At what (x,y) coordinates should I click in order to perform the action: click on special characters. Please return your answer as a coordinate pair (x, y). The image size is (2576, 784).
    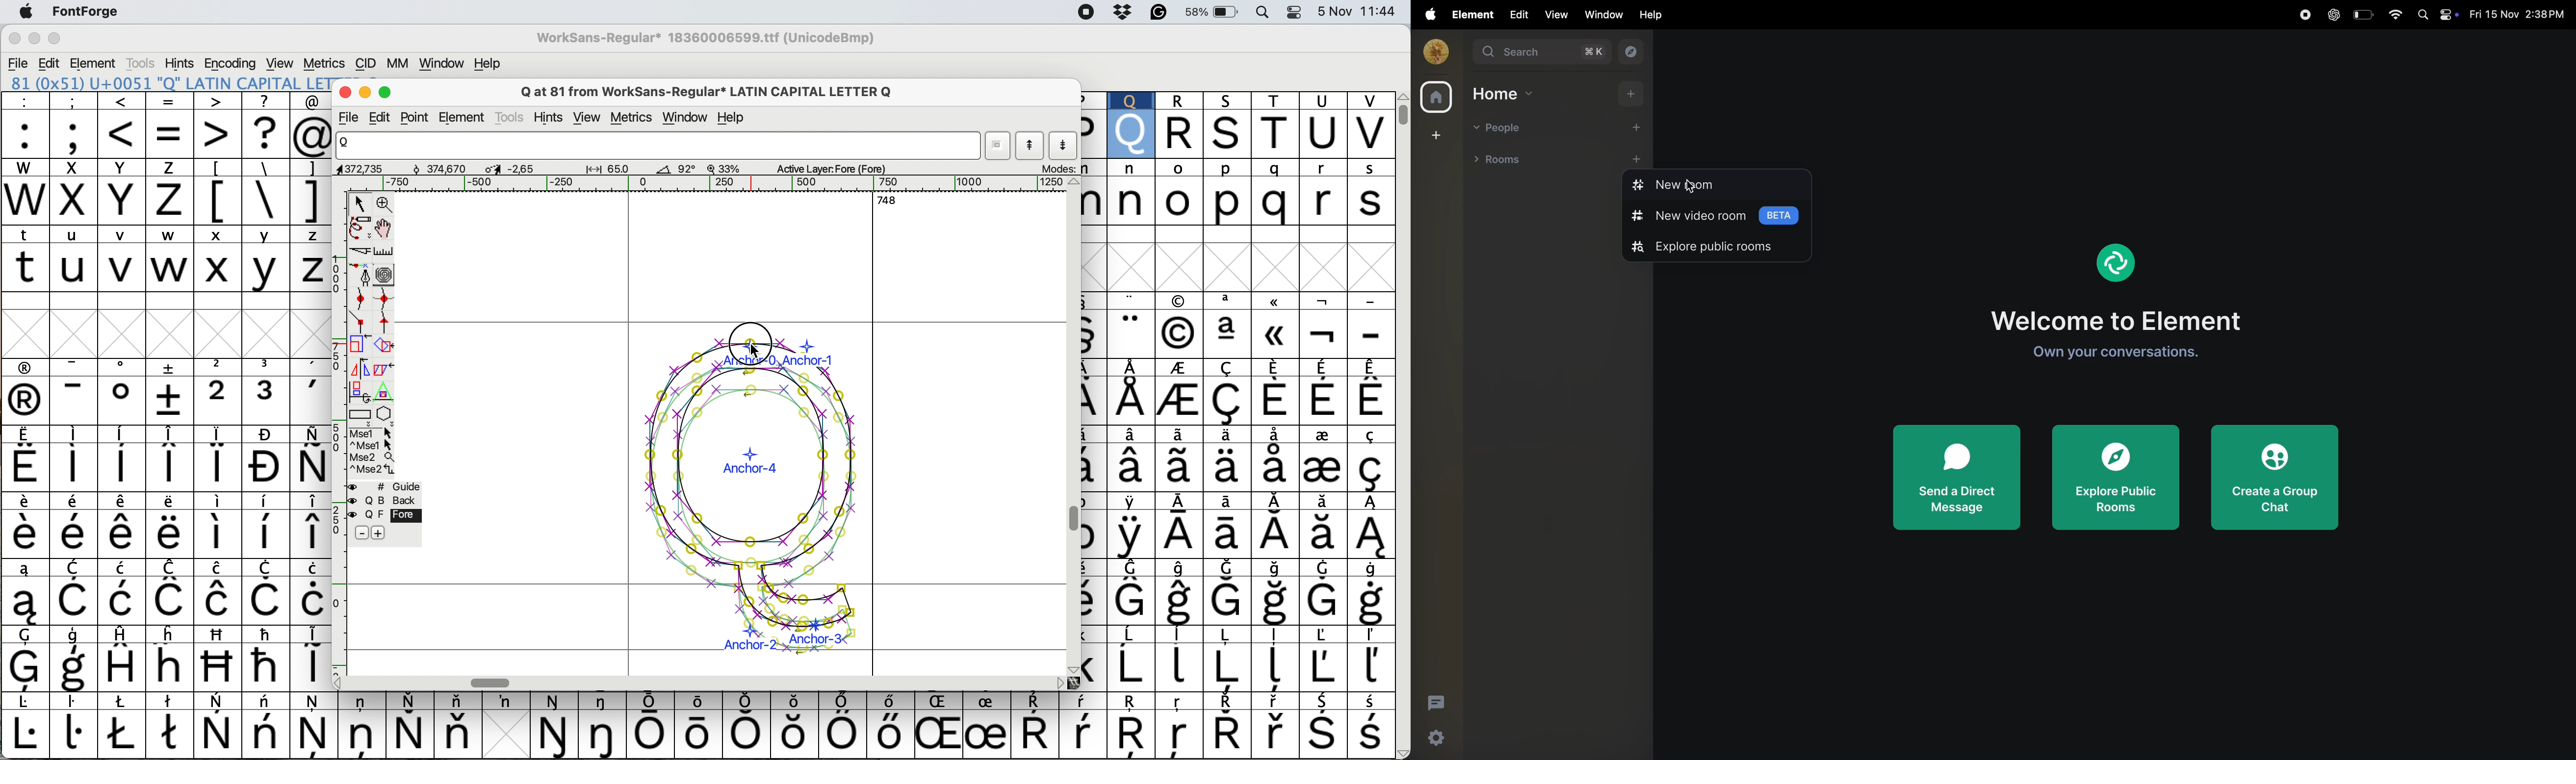
    Looking at the image, I should click on (695, 730).